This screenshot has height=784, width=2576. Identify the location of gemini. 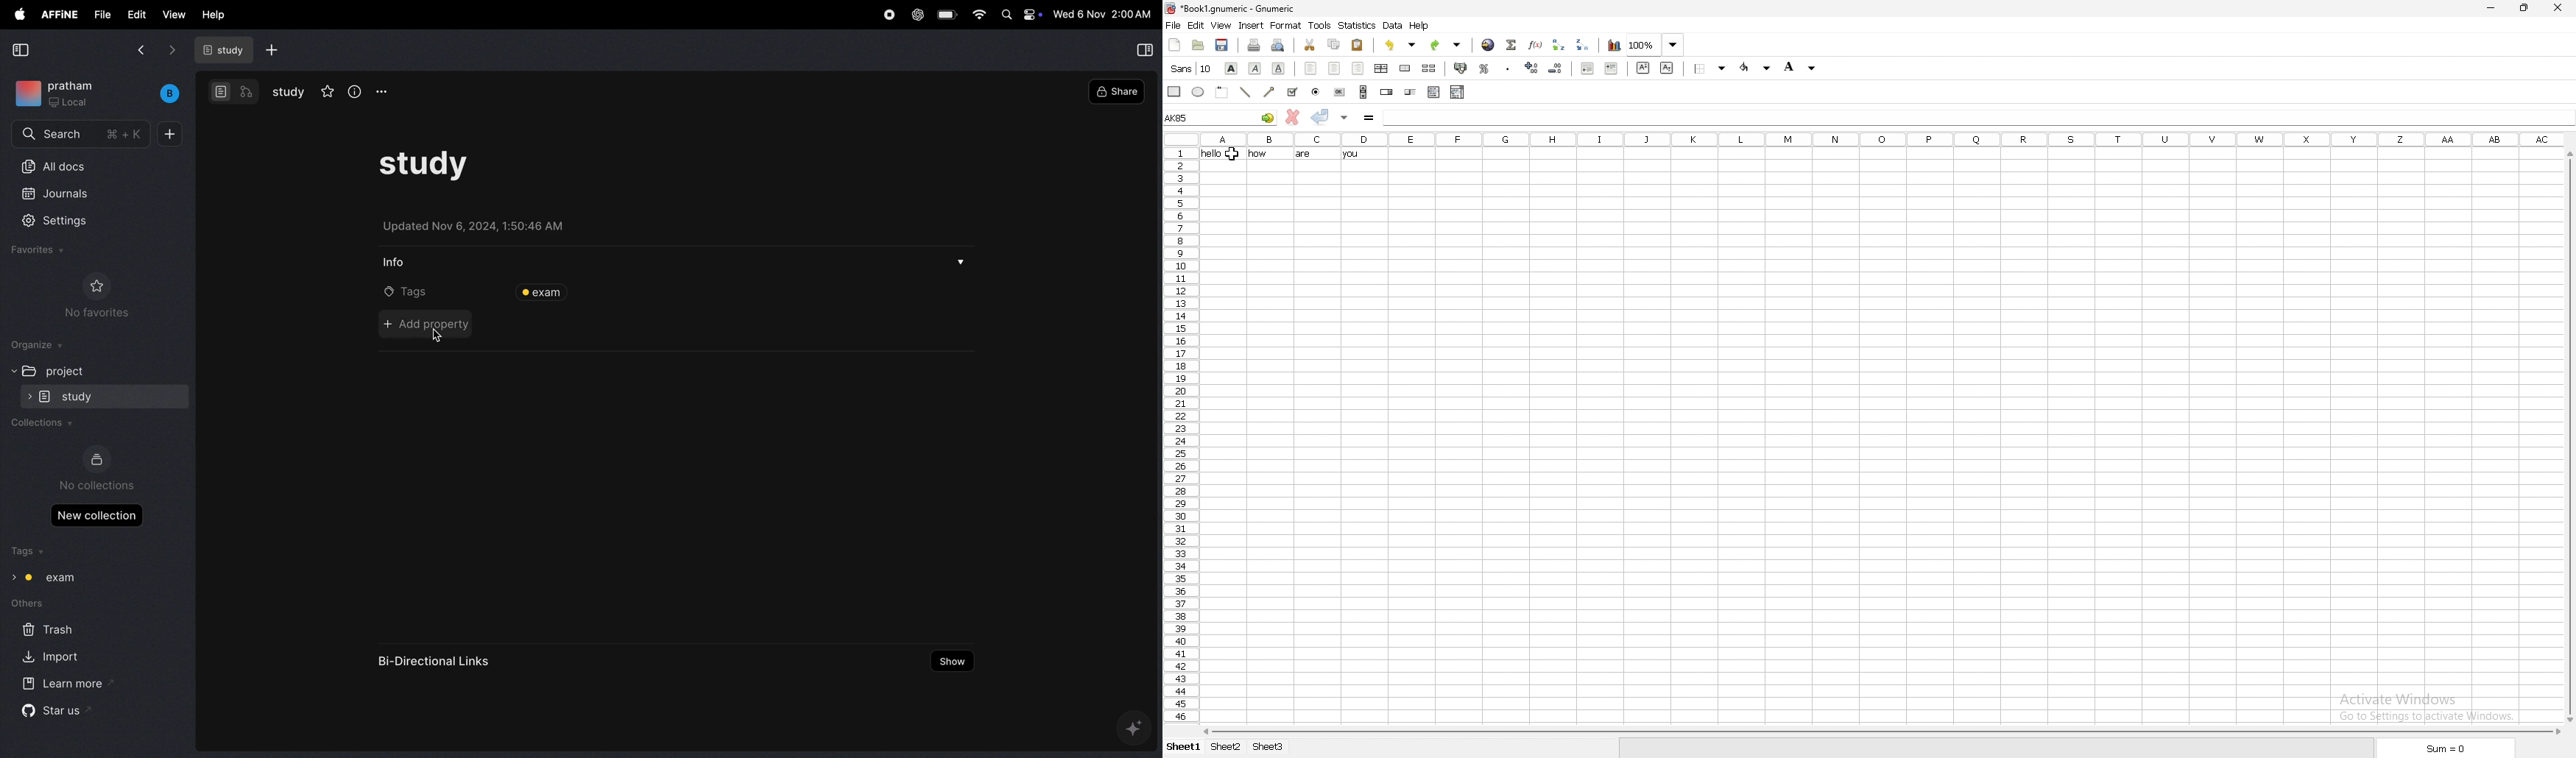
(1136, 727).